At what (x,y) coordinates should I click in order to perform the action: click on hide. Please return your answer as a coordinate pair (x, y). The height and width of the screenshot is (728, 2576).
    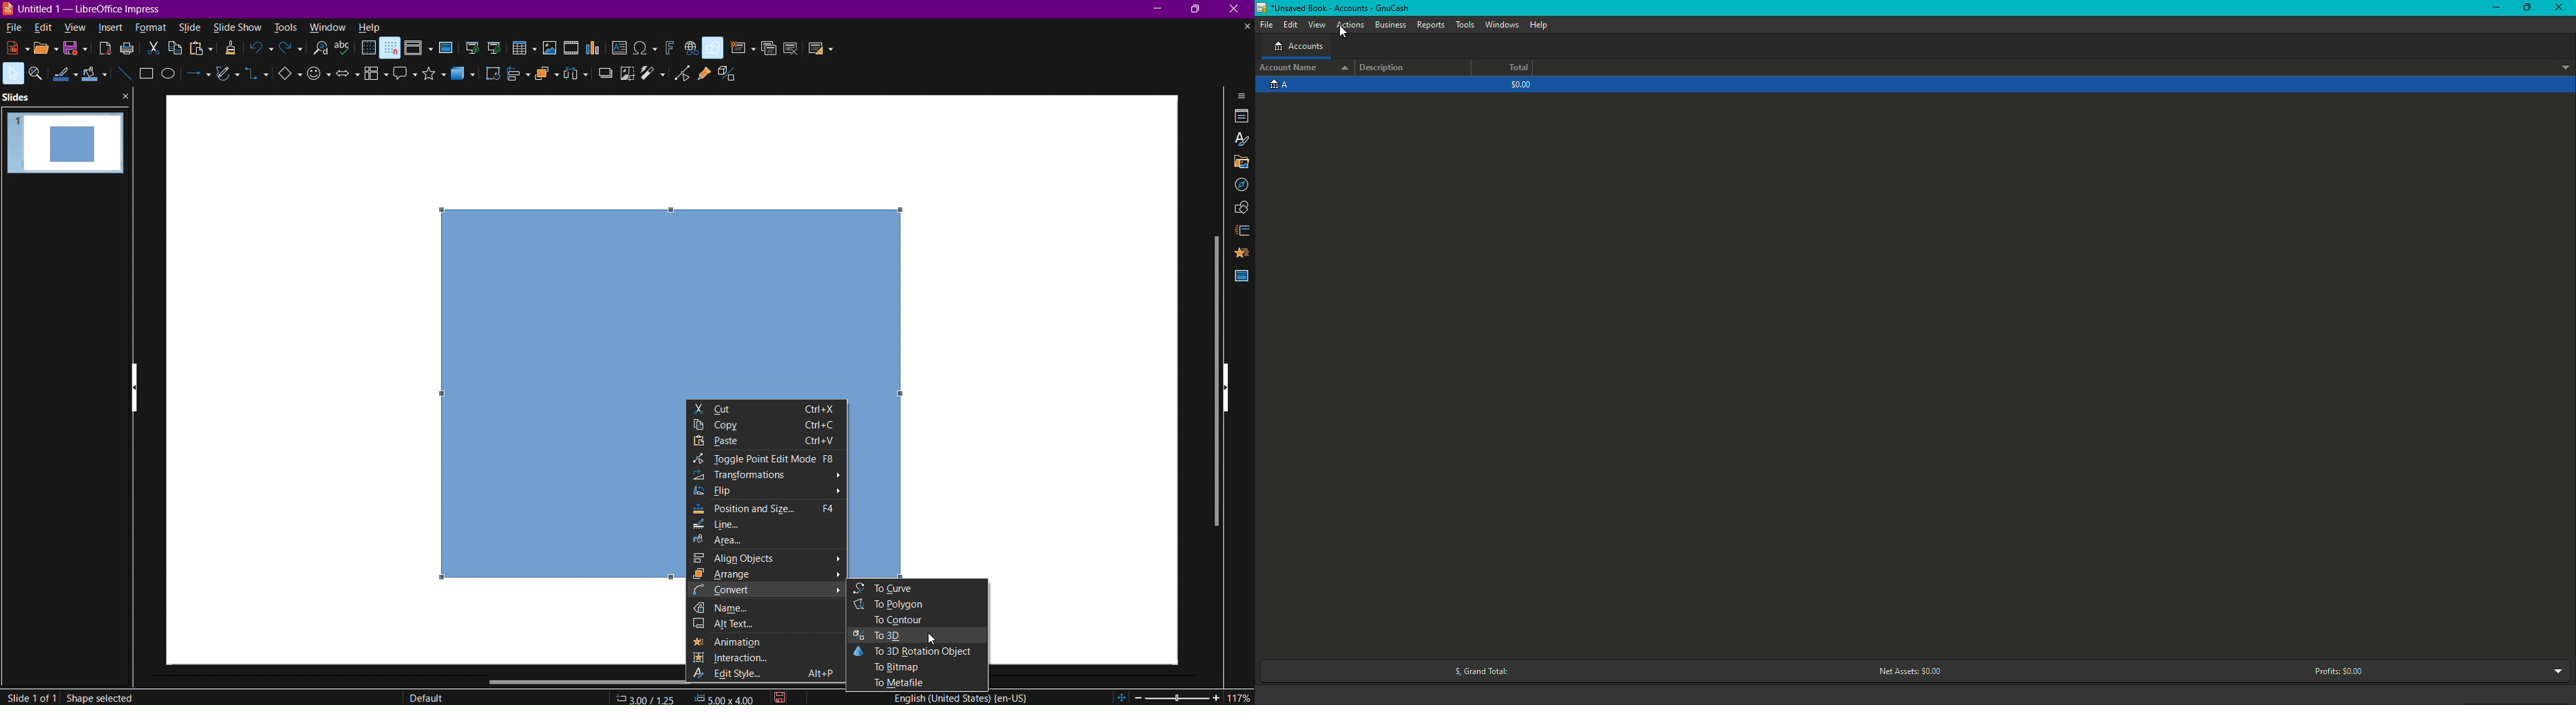
    Looking at the image, I should click on (1226, 388).